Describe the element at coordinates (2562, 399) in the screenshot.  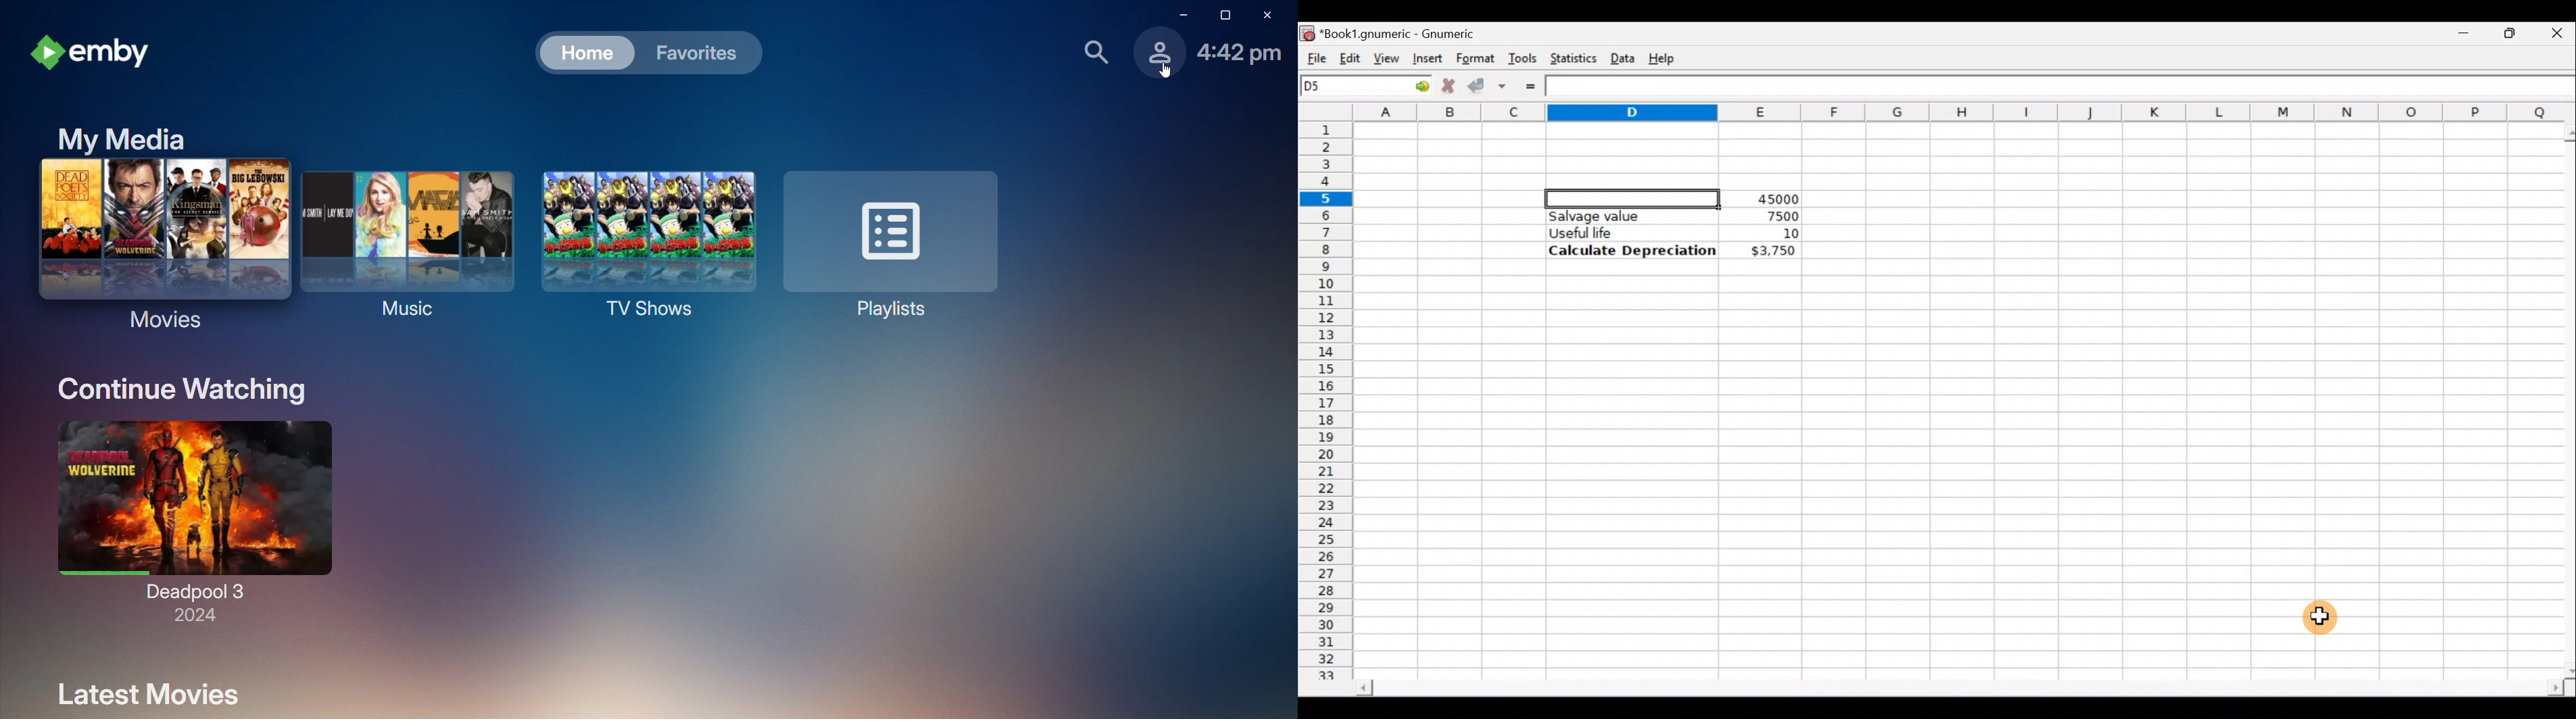
I see `Scroll bar` at that location.